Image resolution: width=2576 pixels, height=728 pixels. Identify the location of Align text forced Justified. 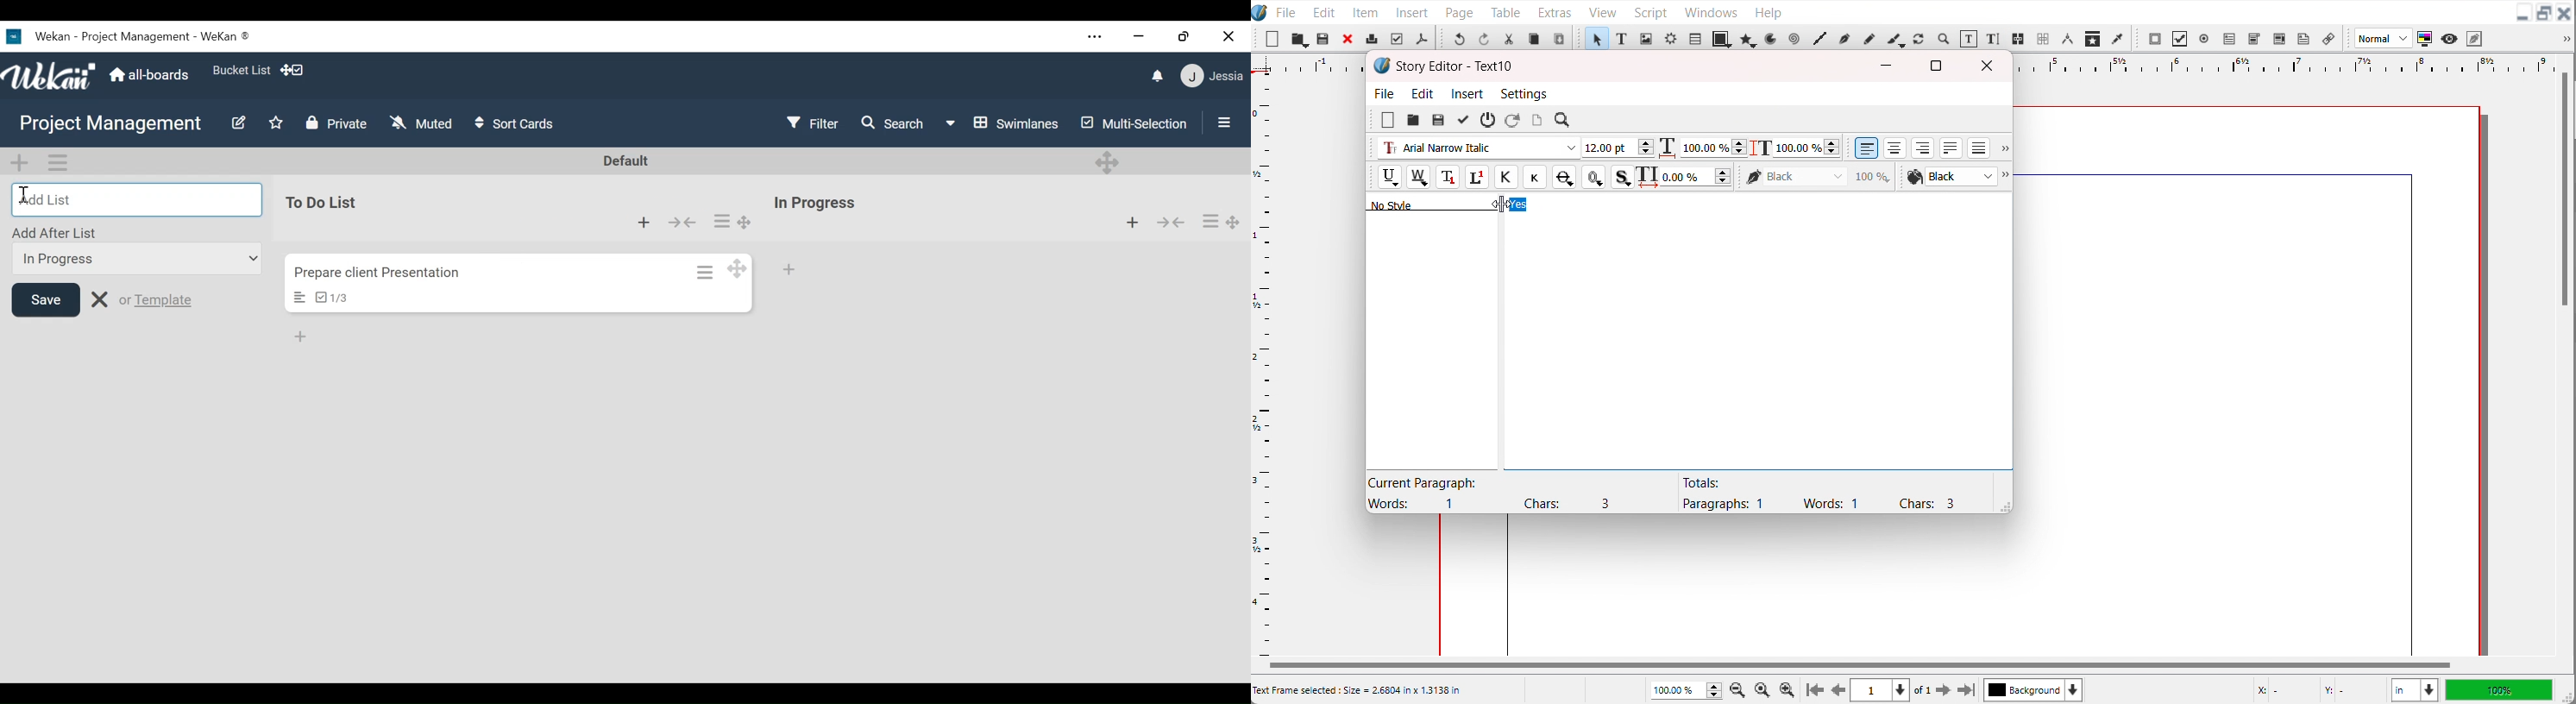
(1979, 148).